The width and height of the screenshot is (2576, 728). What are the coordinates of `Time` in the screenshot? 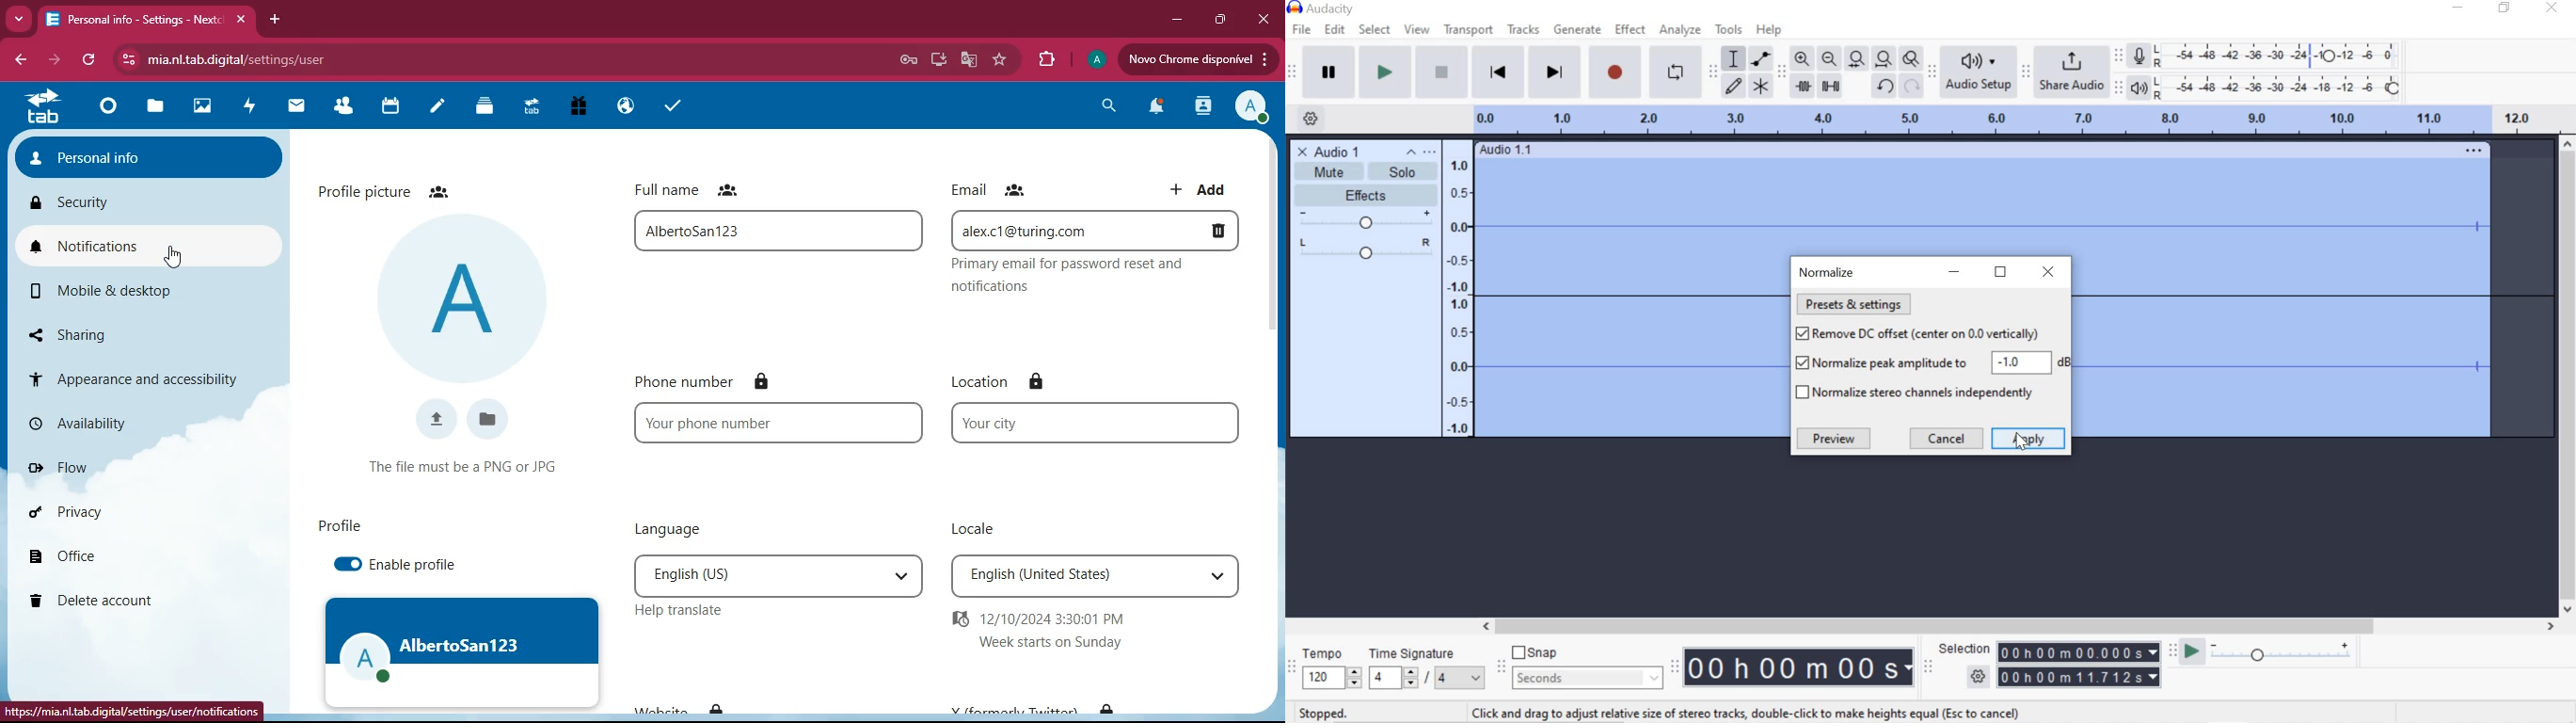 It's located at (1801, 668).